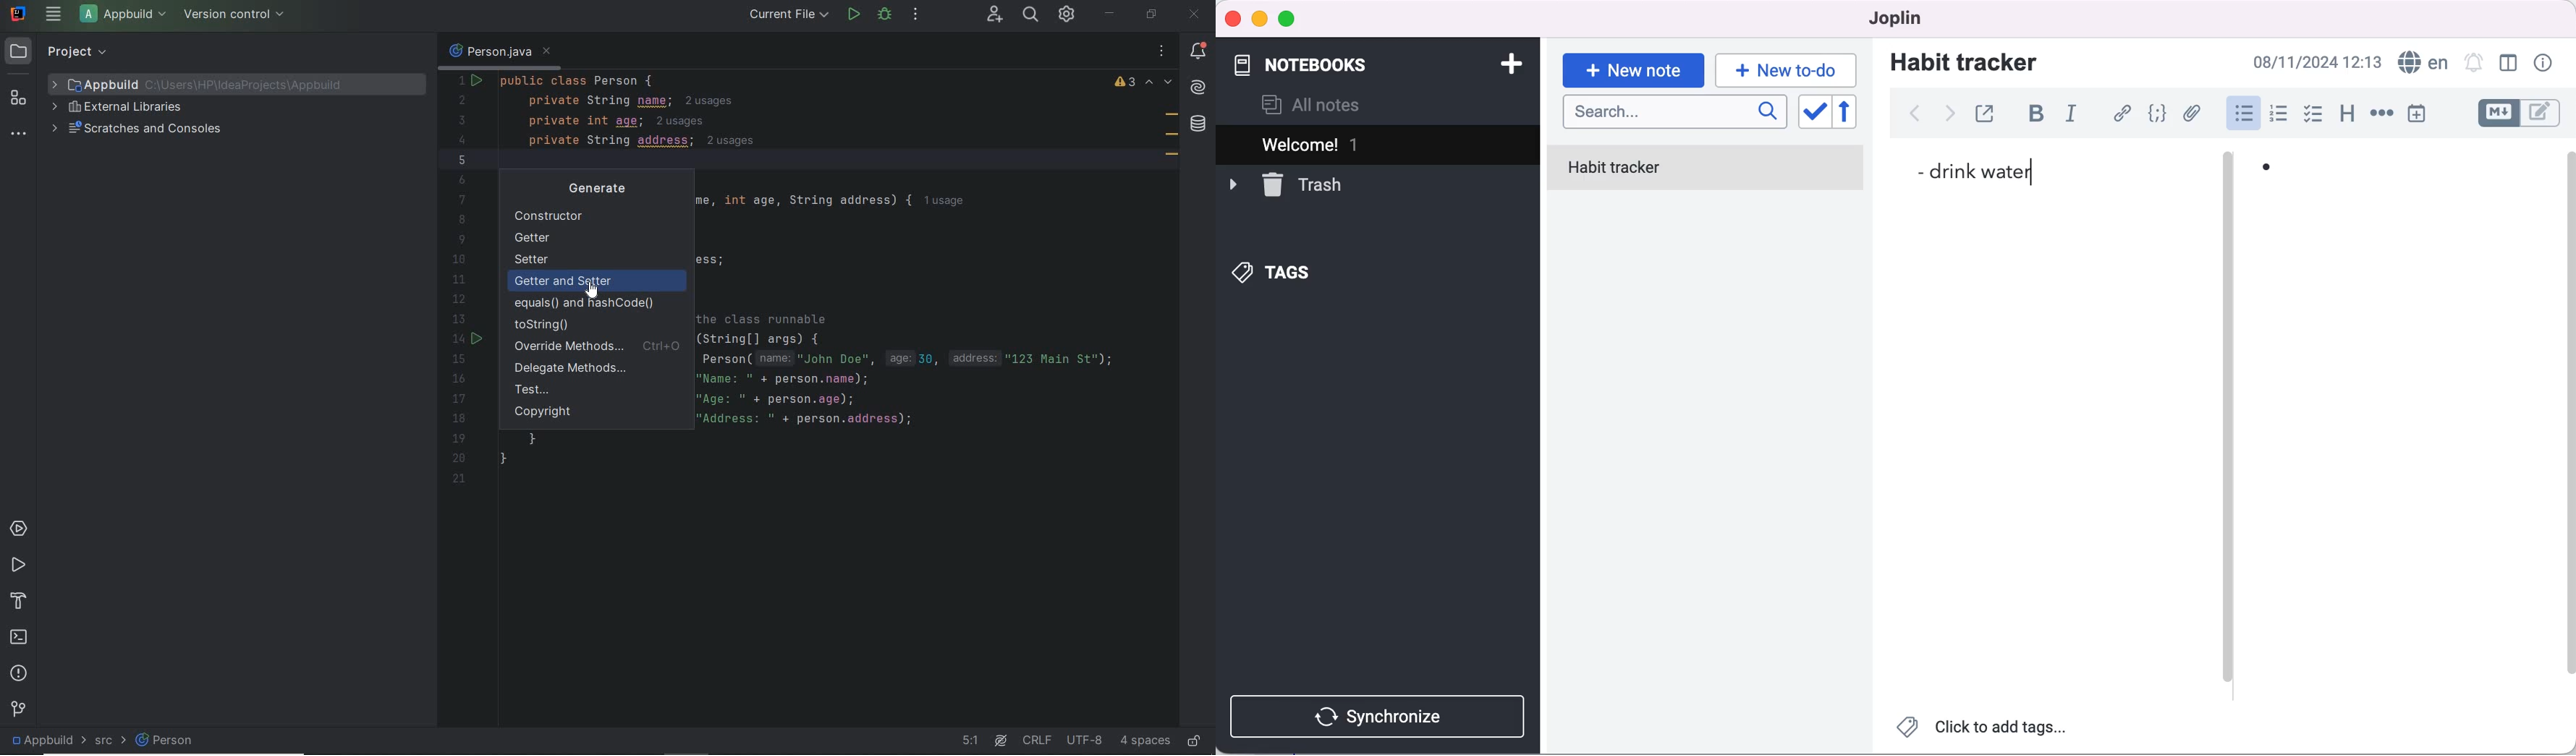 Image resolution: width=2576 pixels, height=756 pixels. What do you see at coordinates (1984, 730) in the screenshot?
I see `click to add tags` at bounding box center [1984, 730].